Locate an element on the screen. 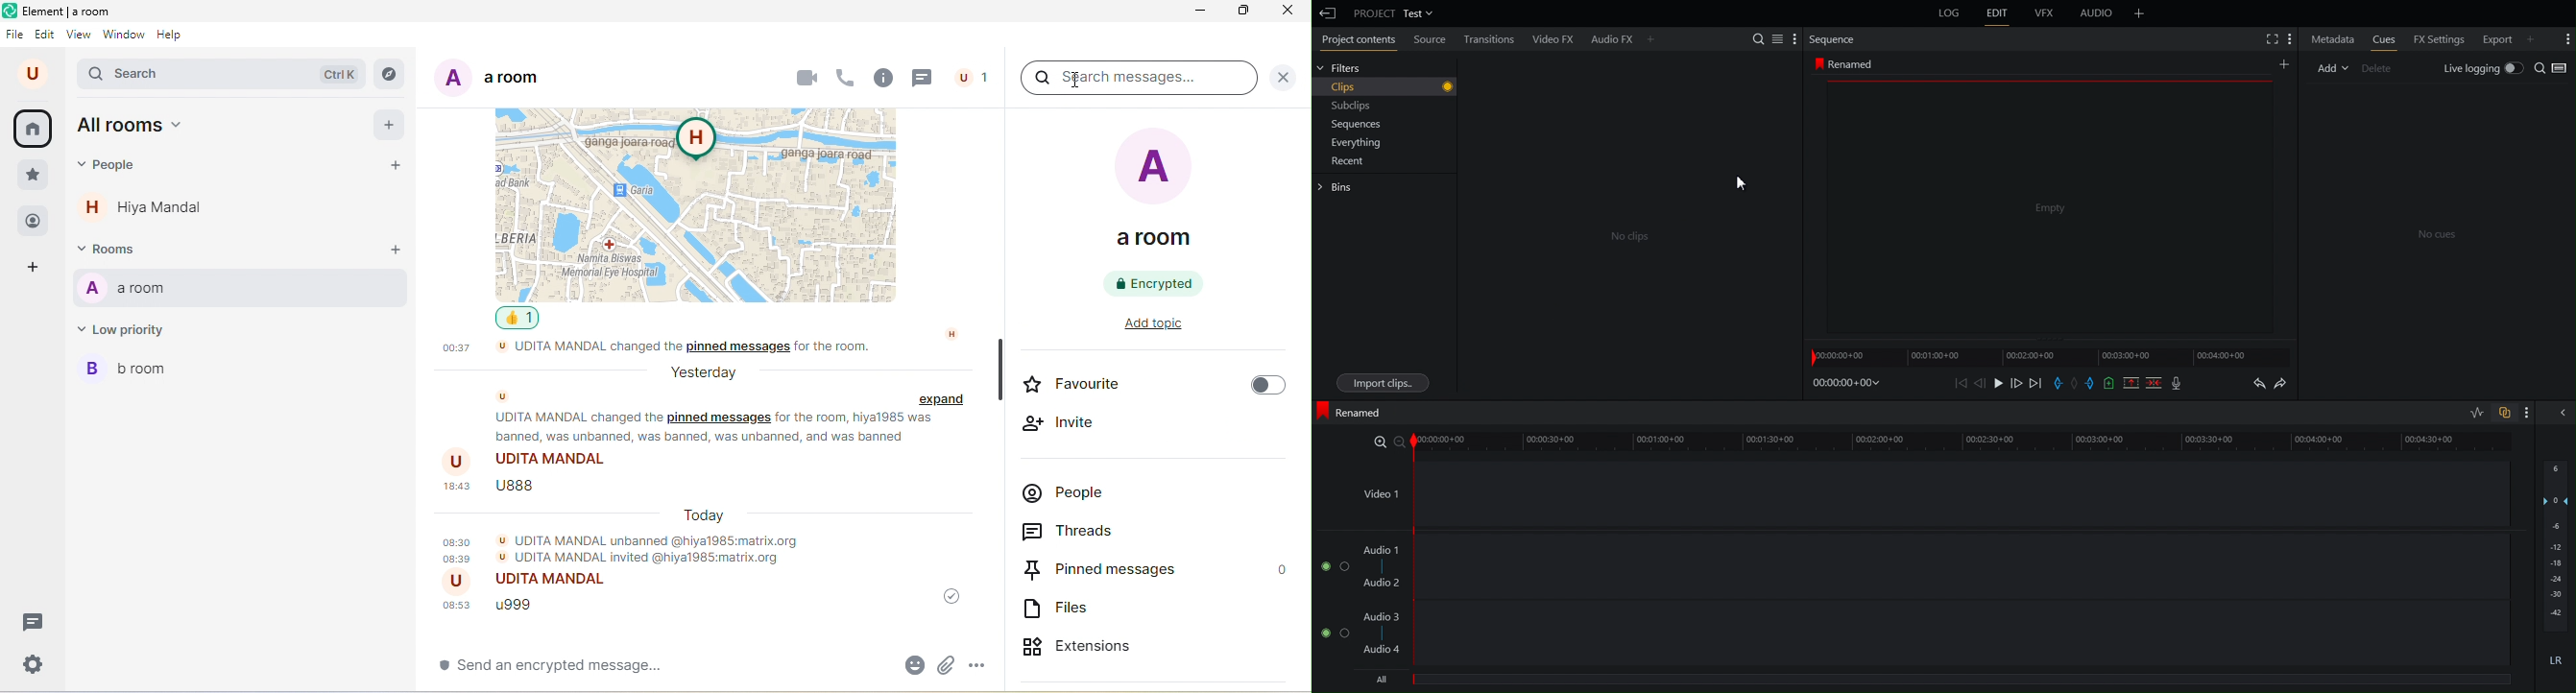 This screenshot has width=2576, height=700. u999 is located at coordinates (499, 607).